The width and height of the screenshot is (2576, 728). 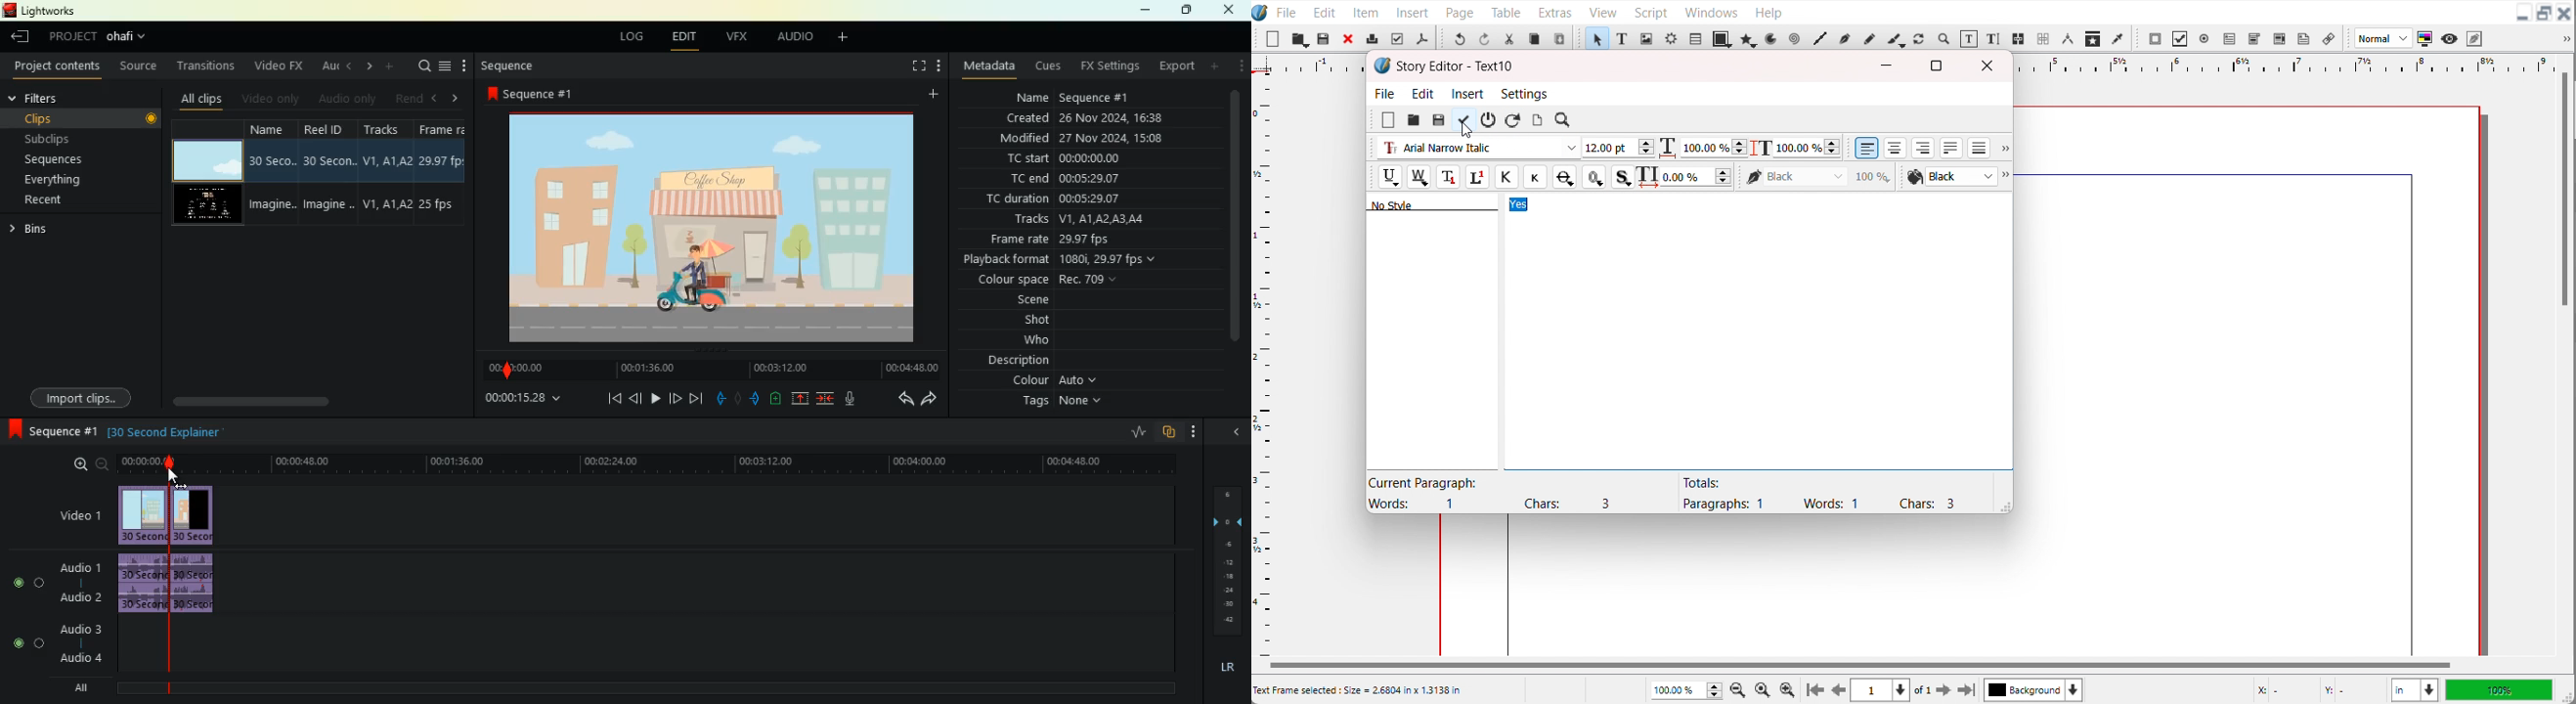 I want to click on Window adjuster, so click(x=2003, y=506).